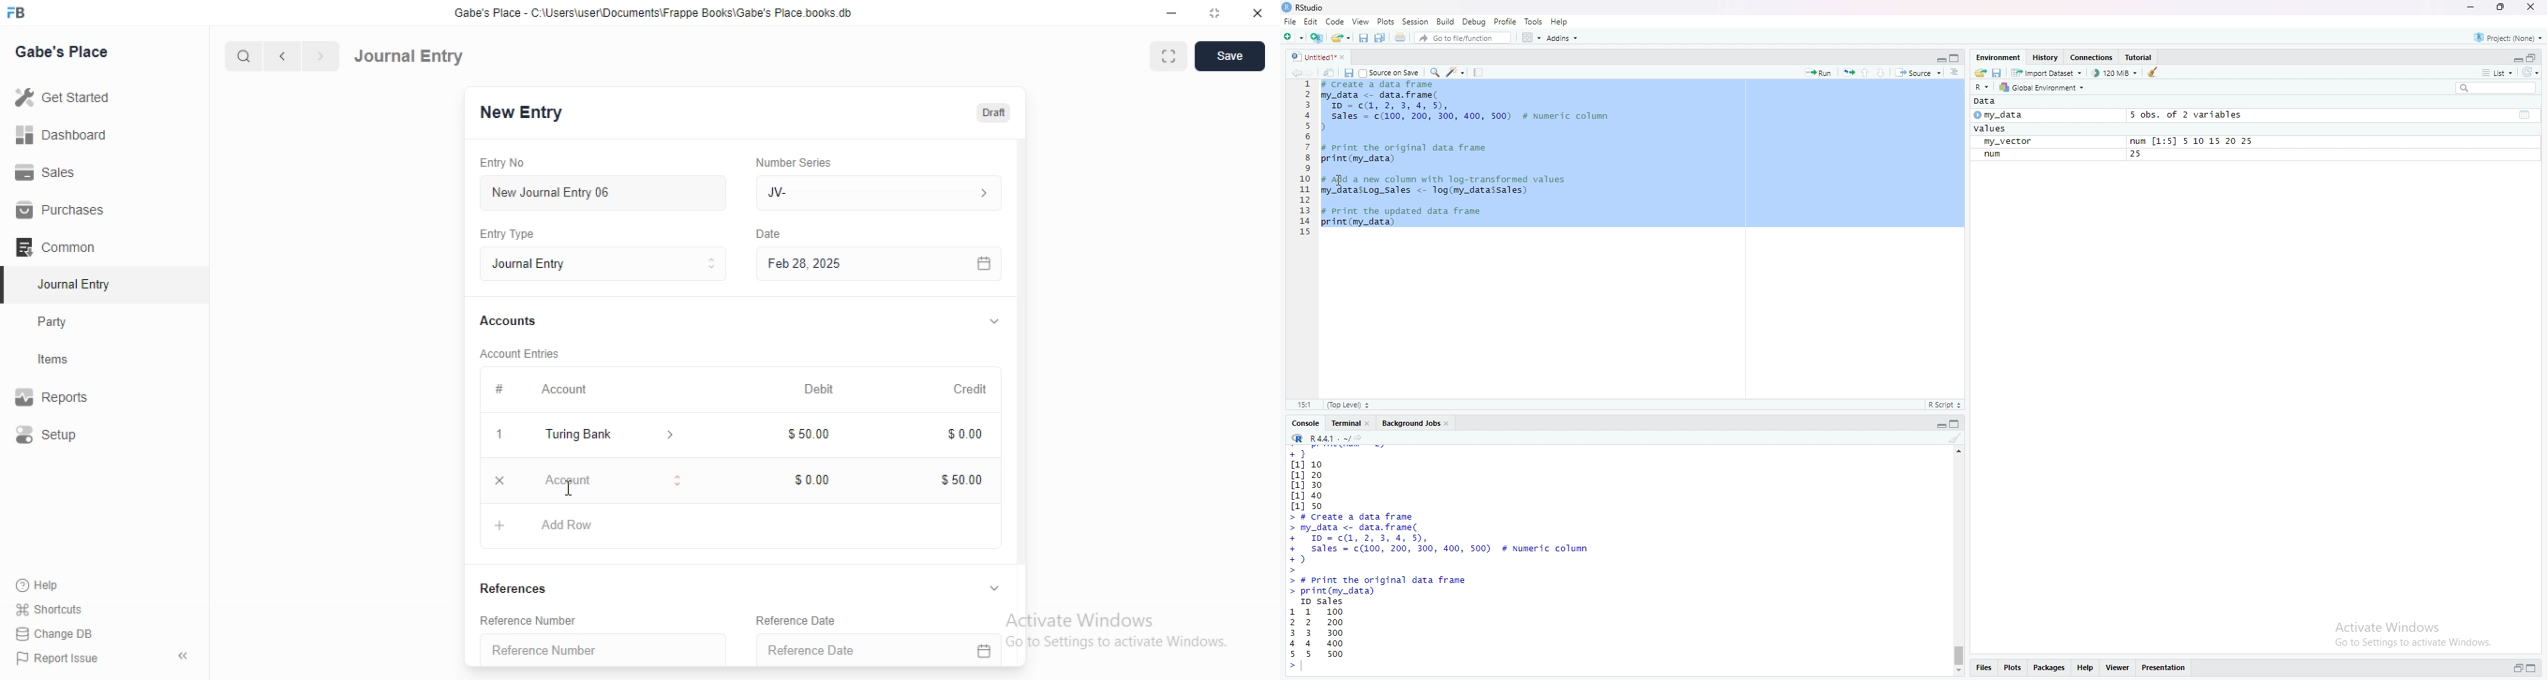 This screenshot has height=700, width=2548. What do you see at coordinates (528, 352) in the screenshot?
I see `‘Account Entries.` at bounding box center [528, 352].